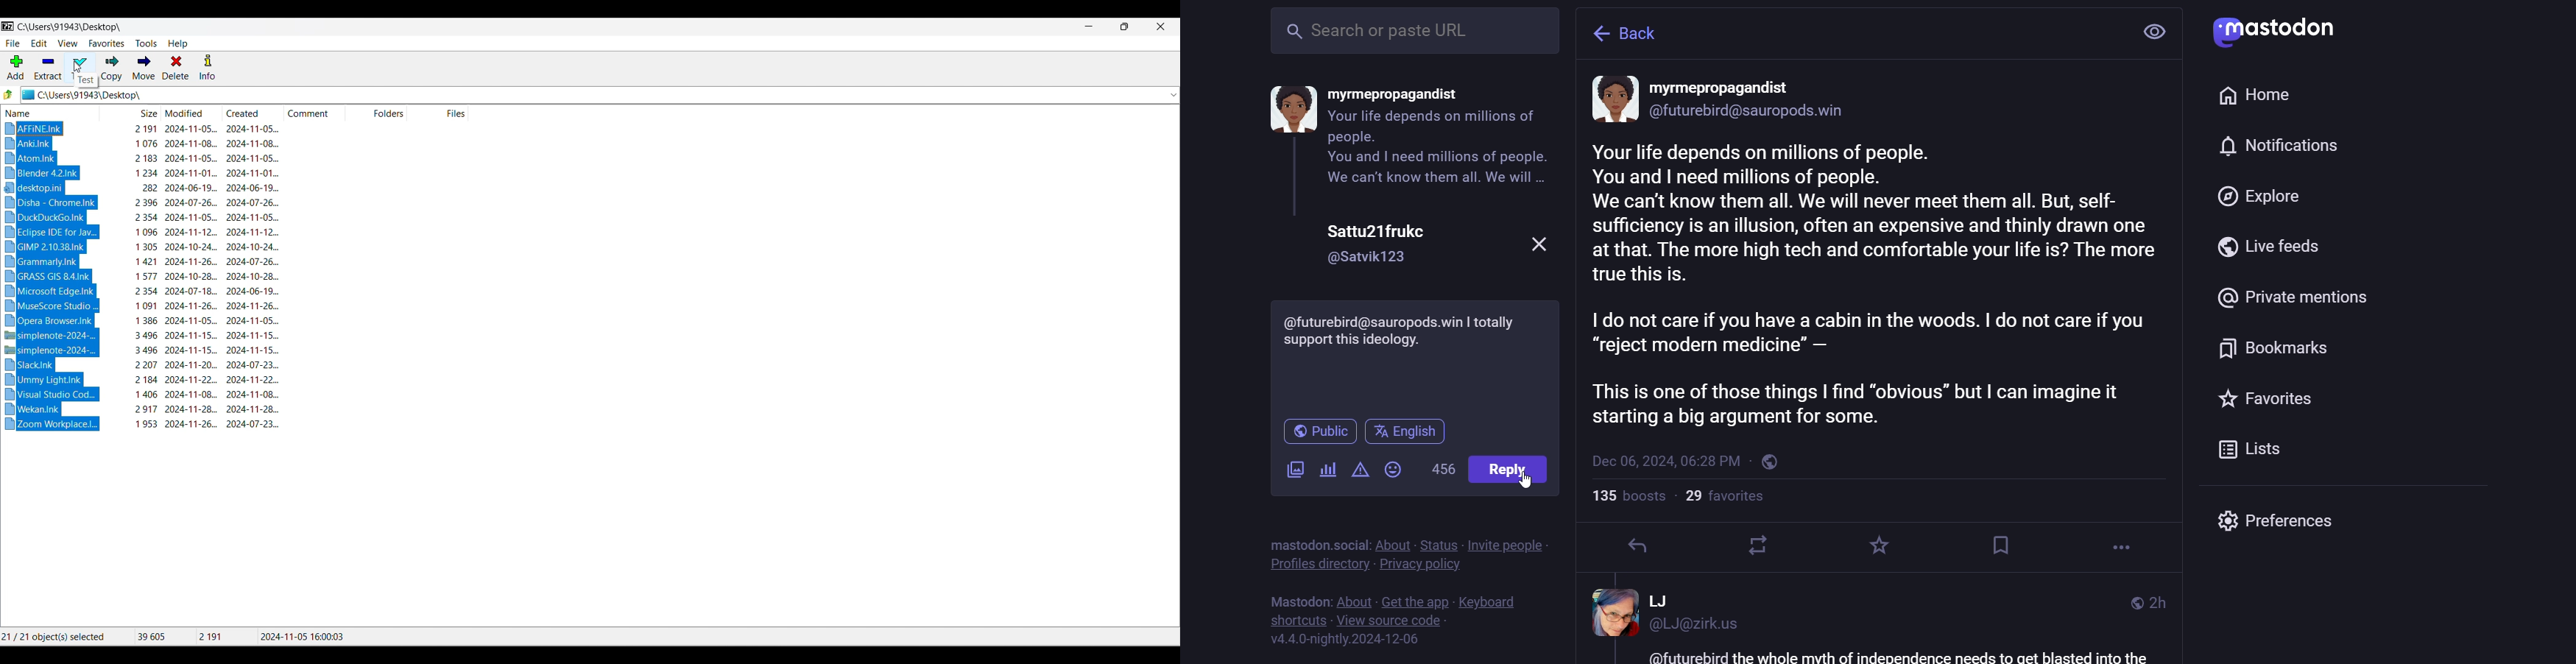 The width and height of the screenshot is (2576, 672). Describe the element at coordinates (2270, 246) in the screenshot. I see `live feed` at that location.